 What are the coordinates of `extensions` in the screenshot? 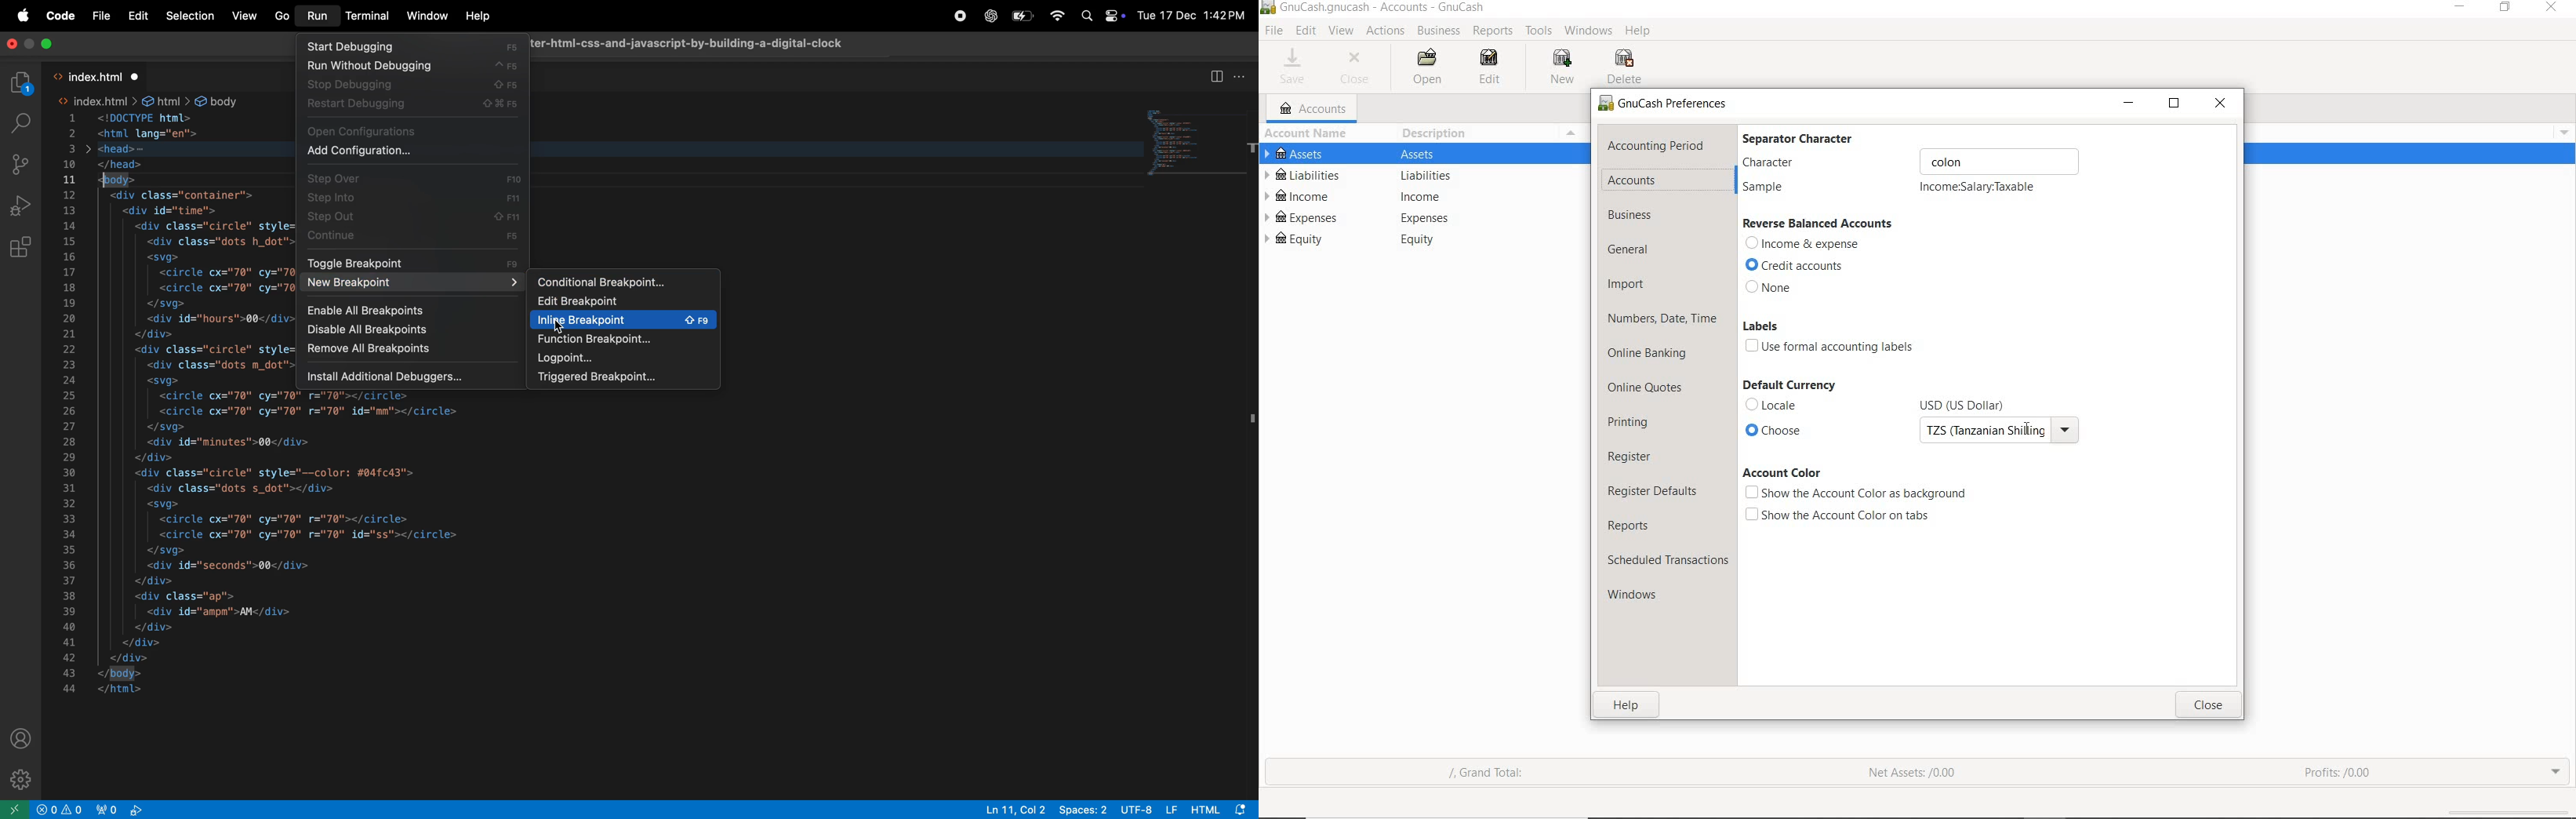 It's located at (21, 246).